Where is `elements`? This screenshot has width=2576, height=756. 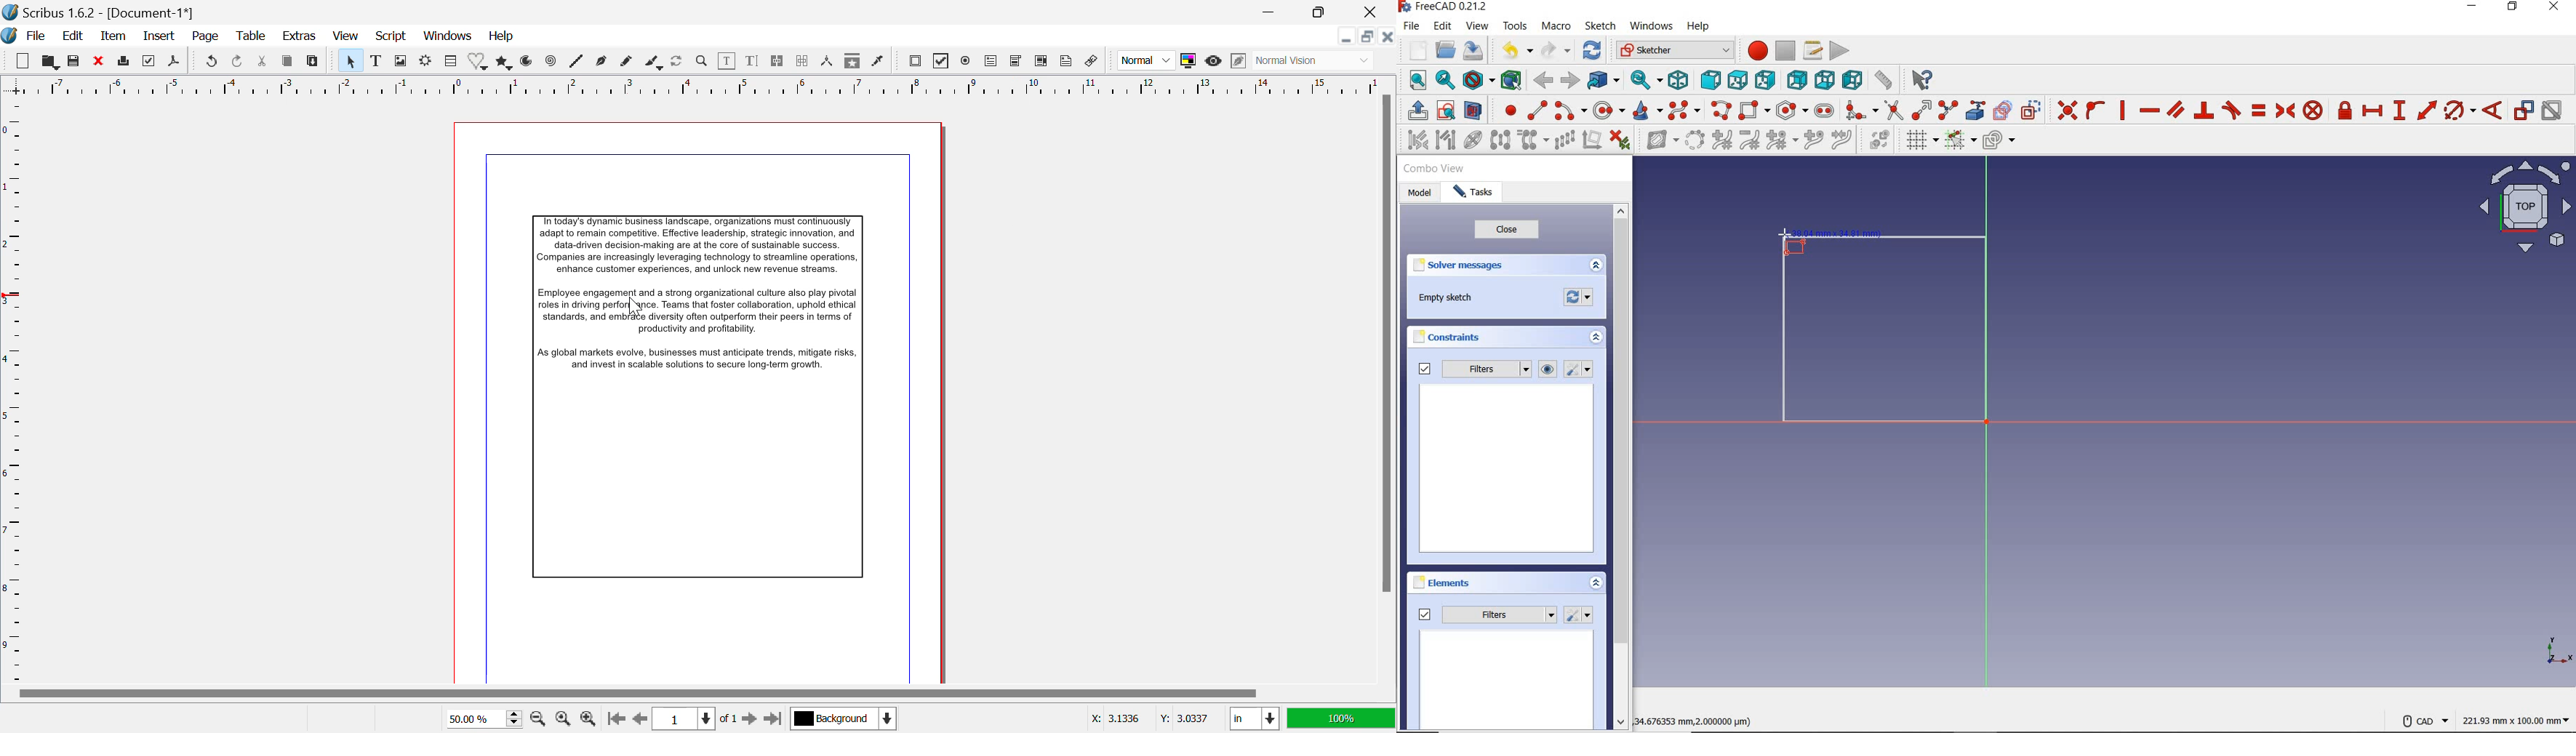 elements is located at coordinates (1467, 584).